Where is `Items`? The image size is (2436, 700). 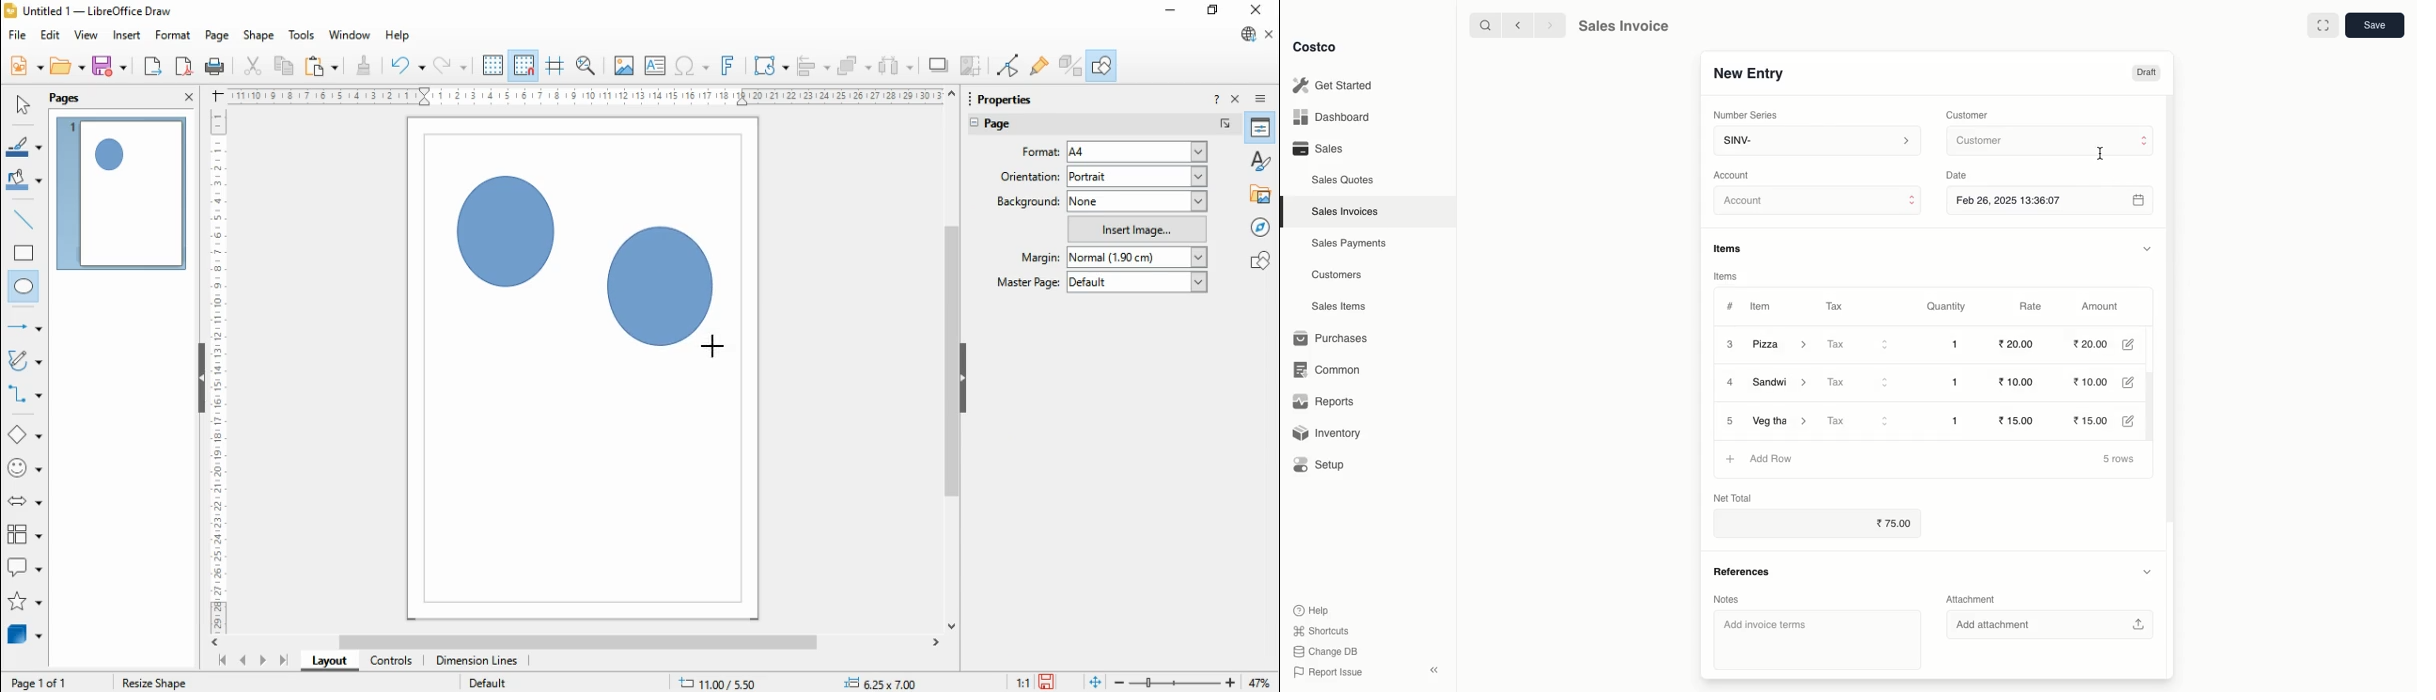
Items is located at coordinates (1733, 248).